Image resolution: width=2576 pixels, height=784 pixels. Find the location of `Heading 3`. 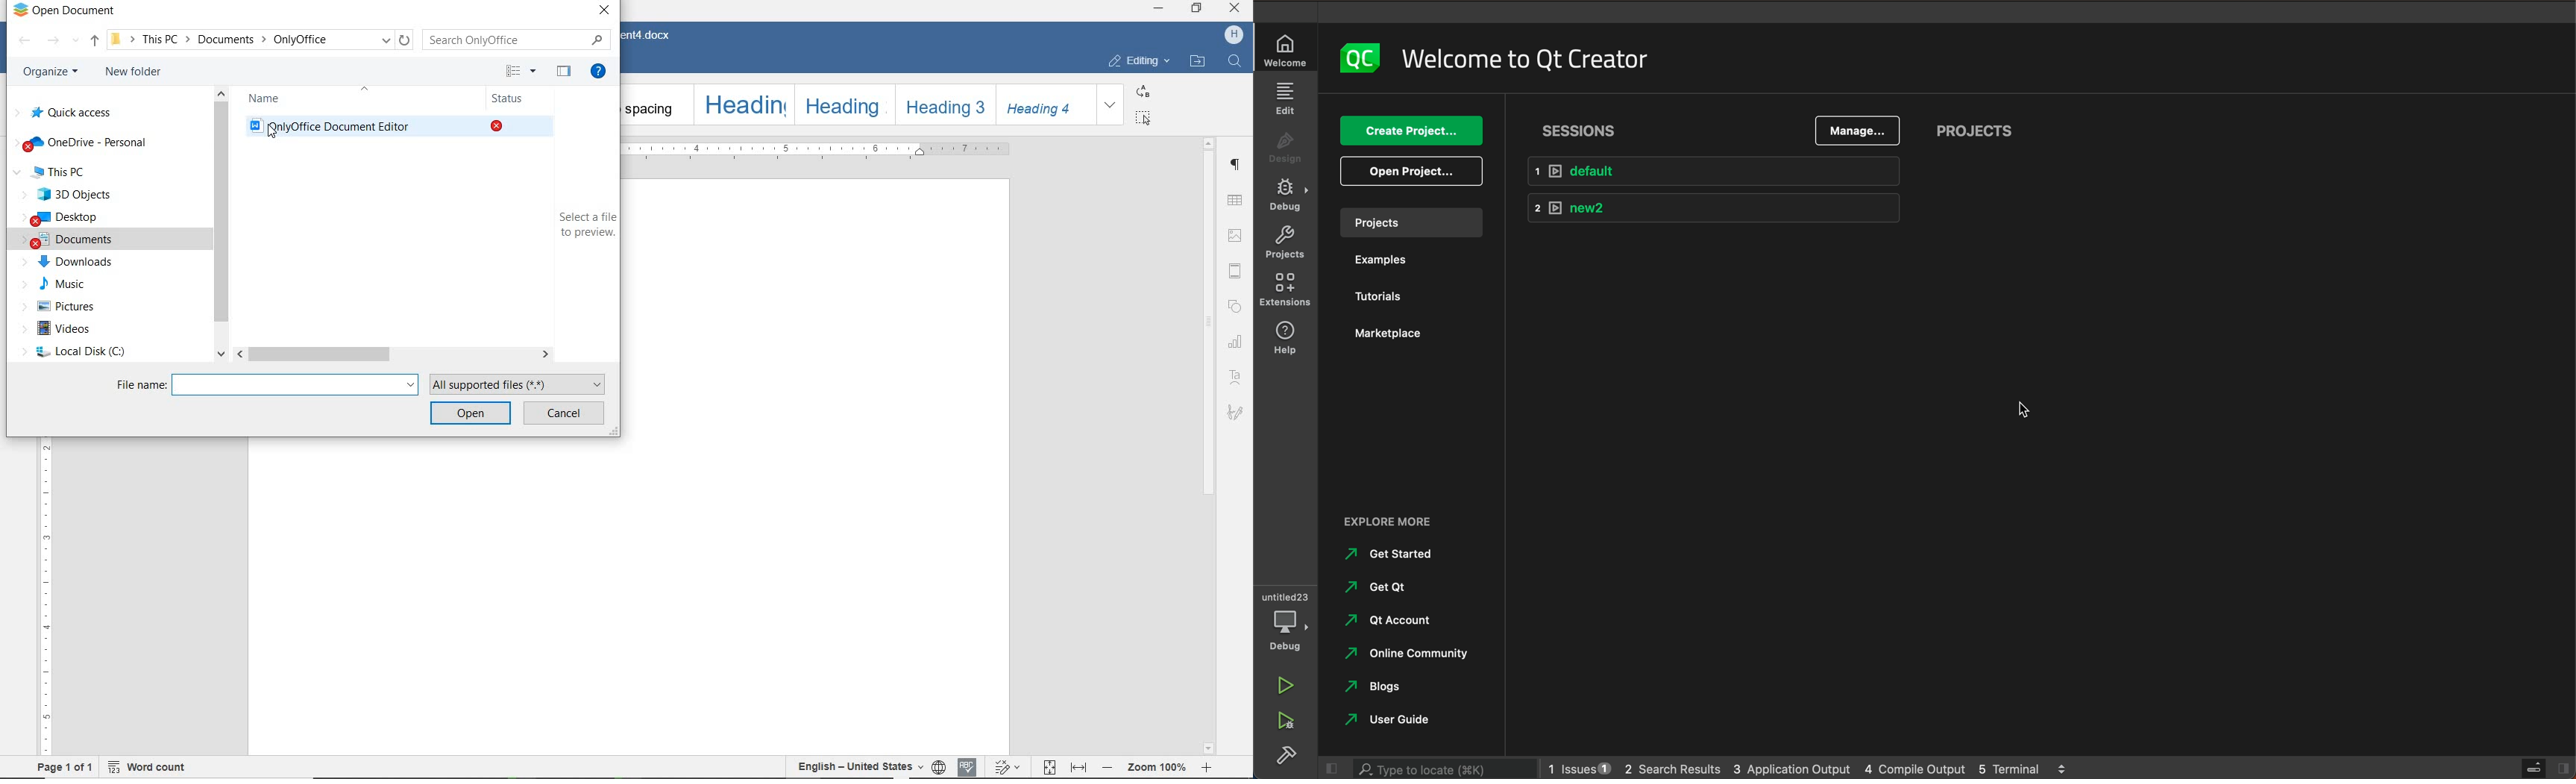

Heading 3 is located at coordinates (946, 105).